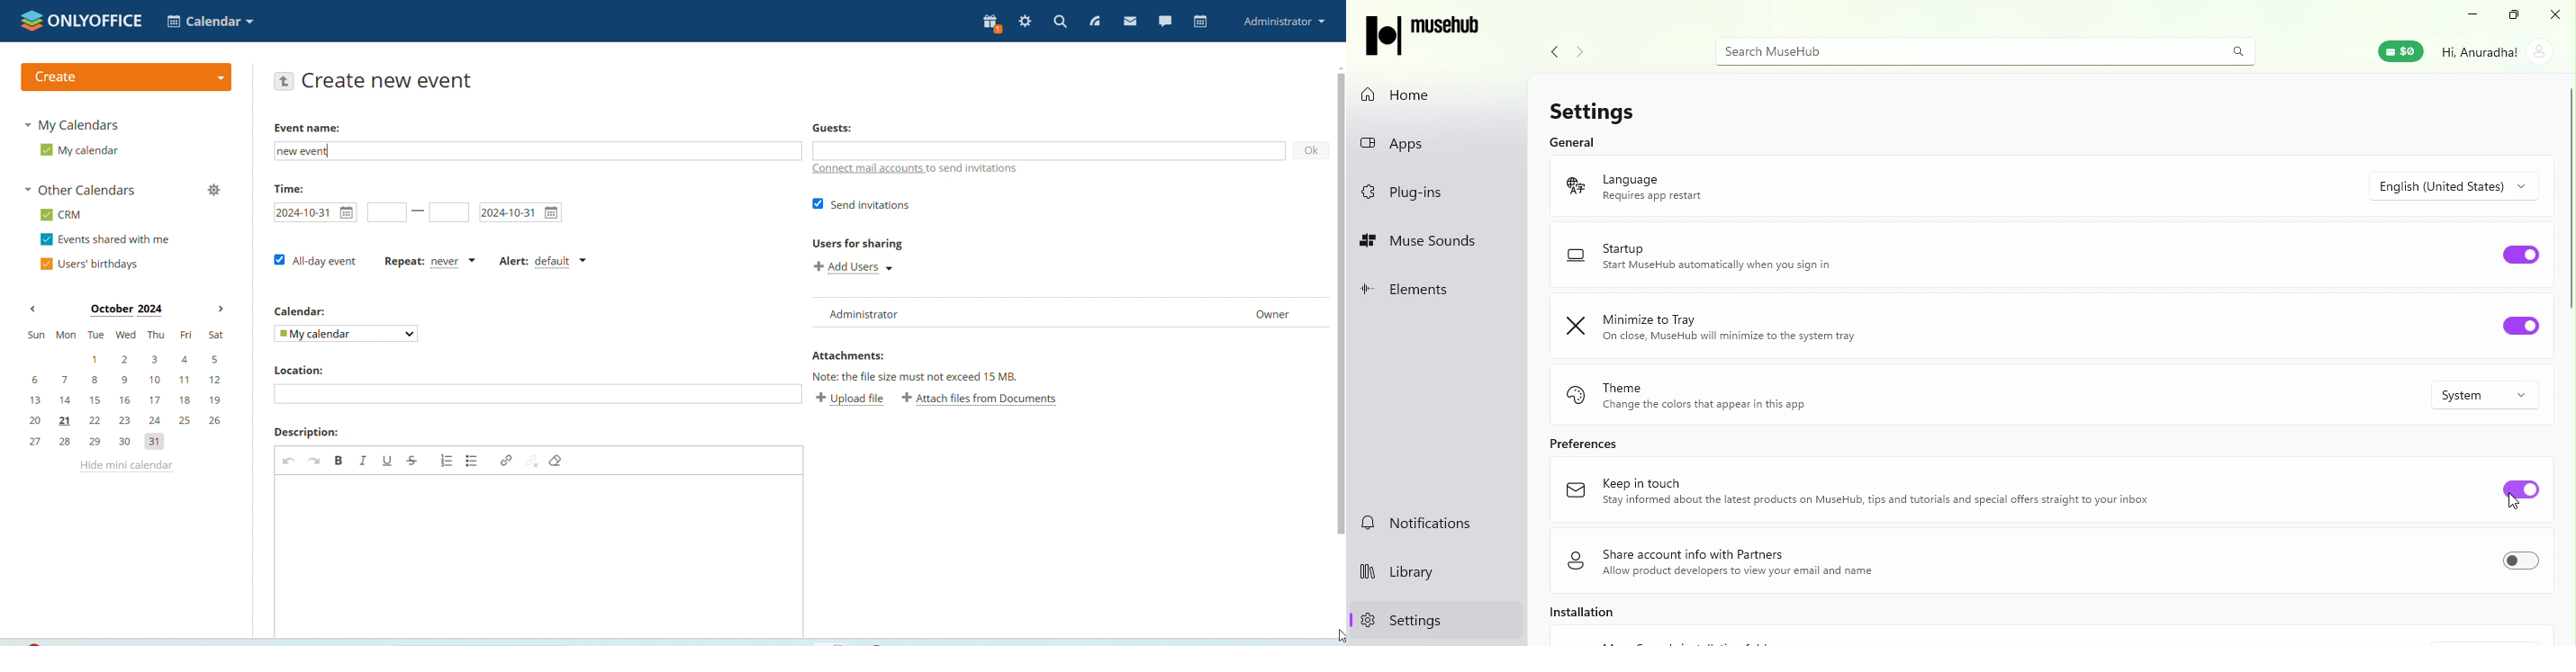 This screenshot has width=2576, height=672. Describe the element at coordinates (2526, 492) in the screenshot. I see `Toggle` at that location.